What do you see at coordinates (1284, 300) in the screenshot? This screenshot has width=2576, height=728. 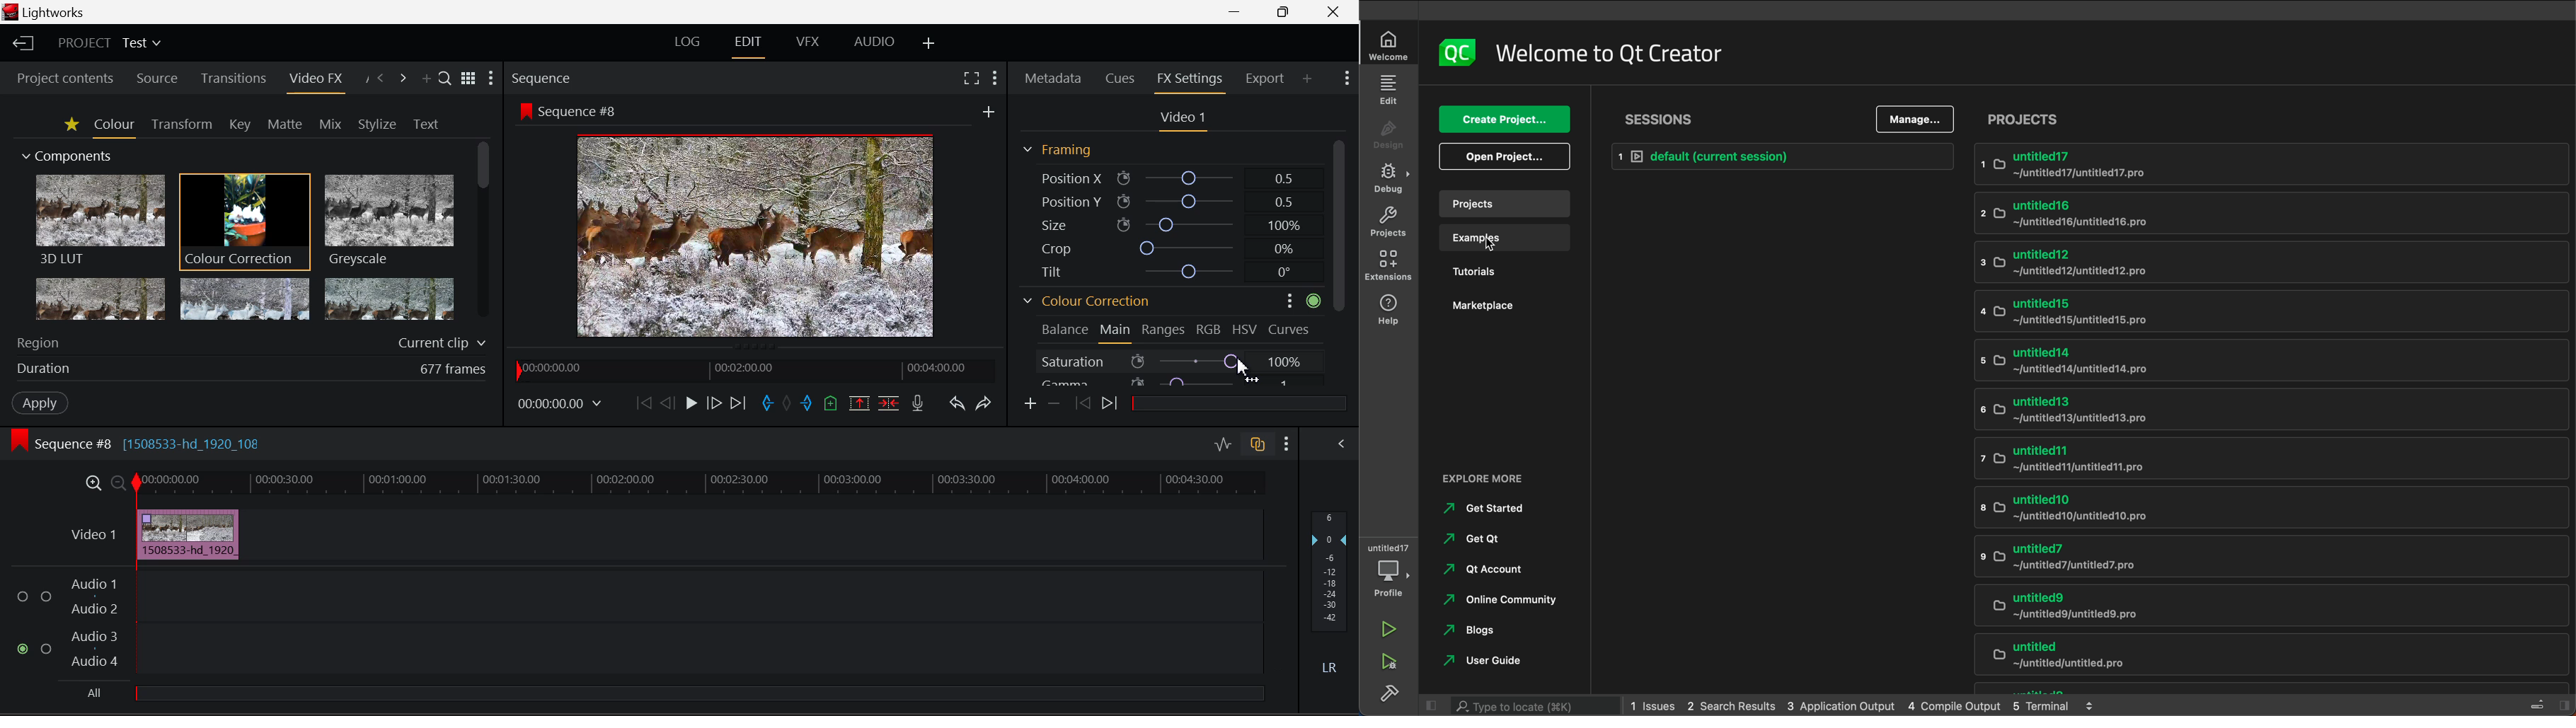 I see `more options` at bounding box center [1284, 300].